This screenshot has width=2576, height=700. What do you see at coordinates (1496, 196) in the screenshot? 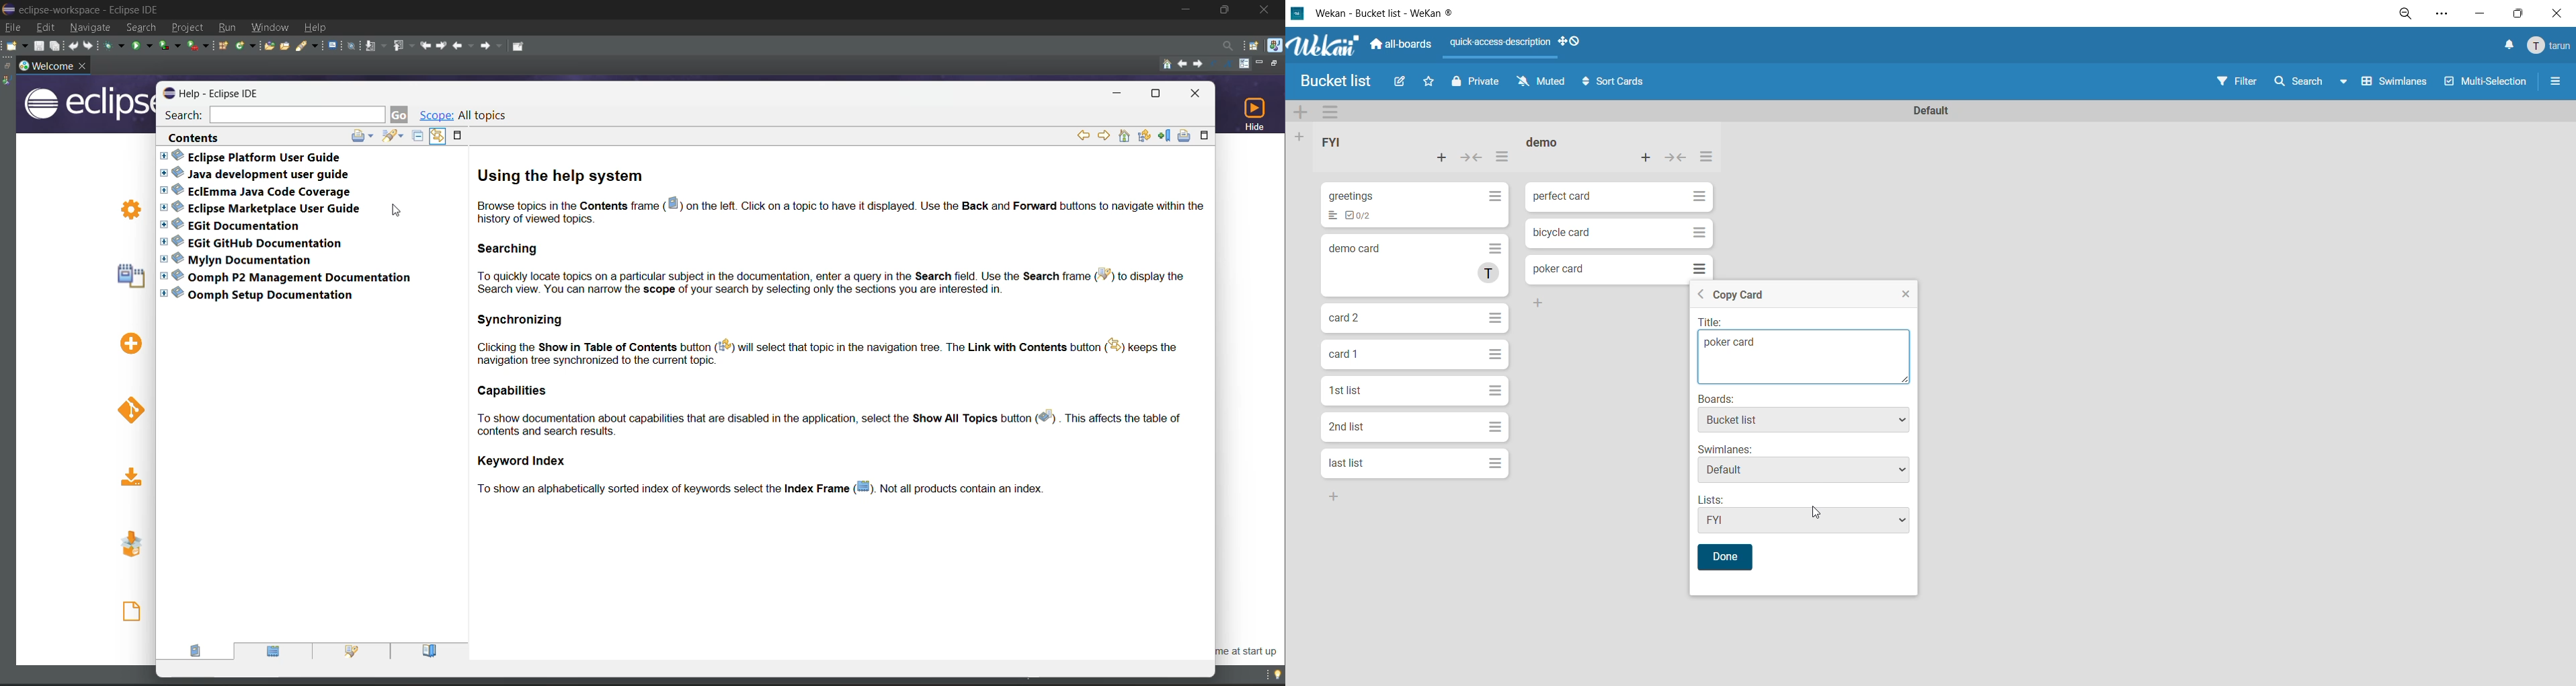
I see `Hamburger` at bounding box center [1496, 196].